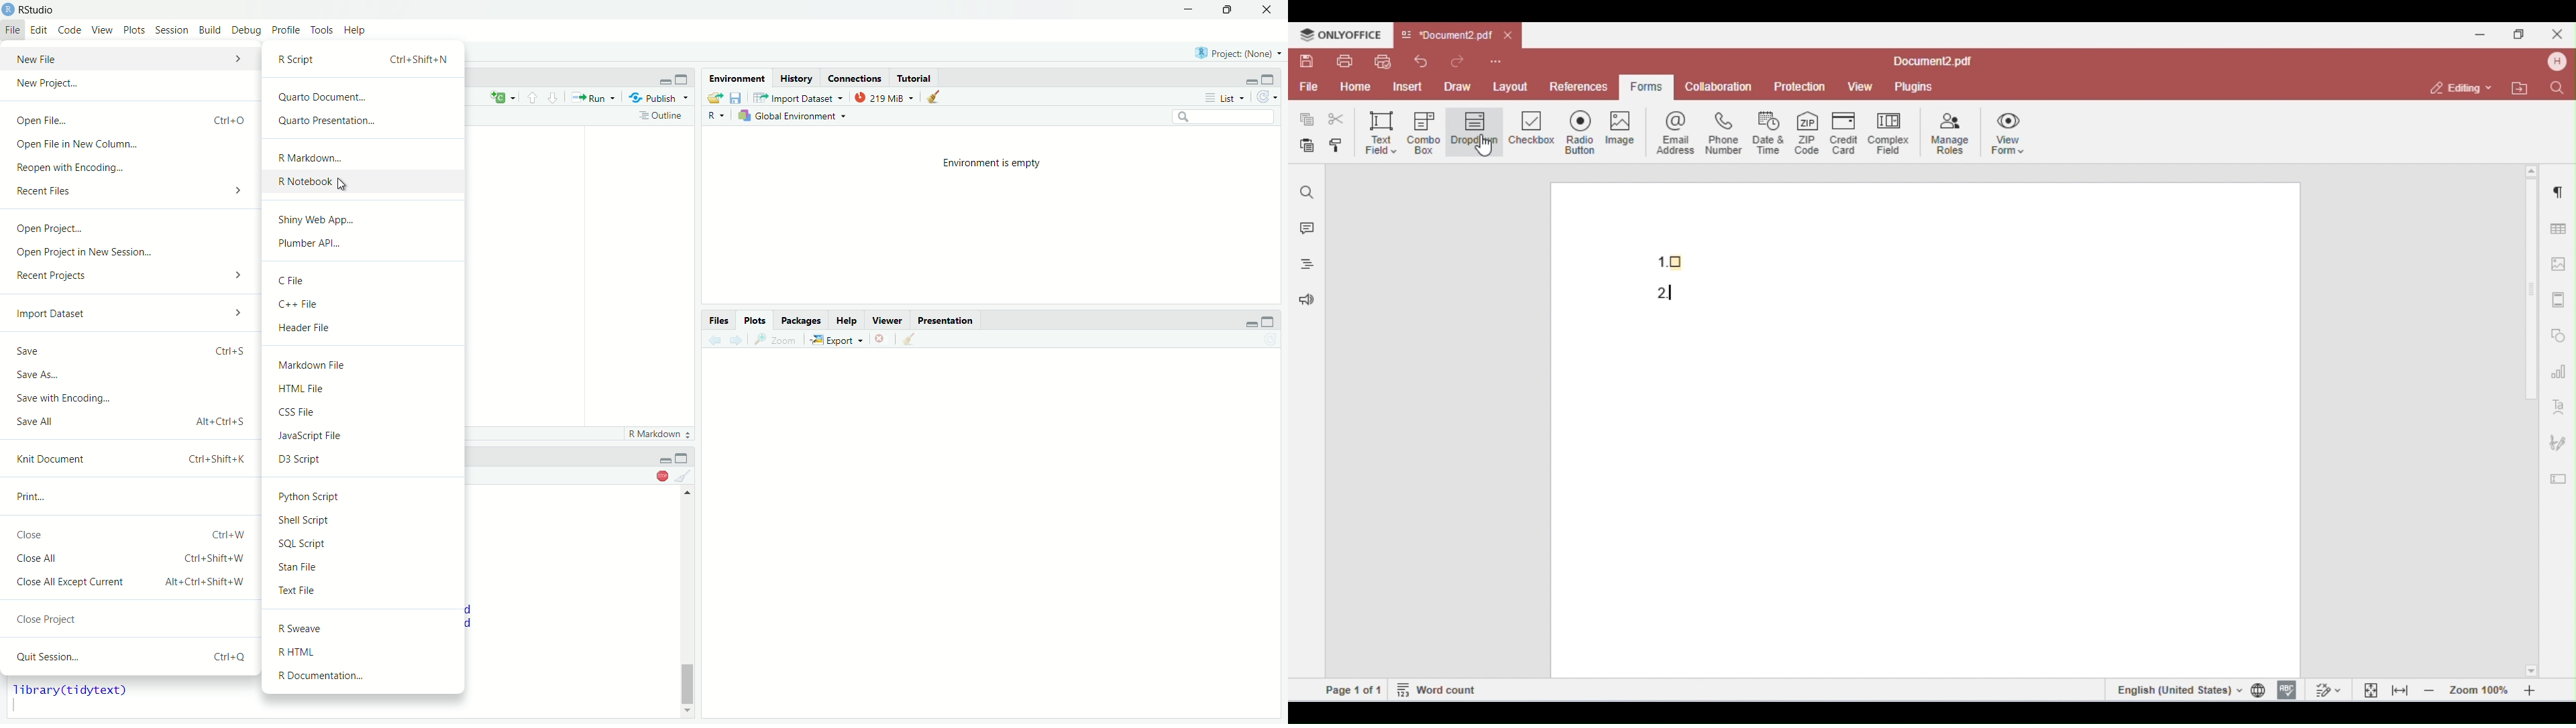  I want to click on Run the current line, so click(594, 98).